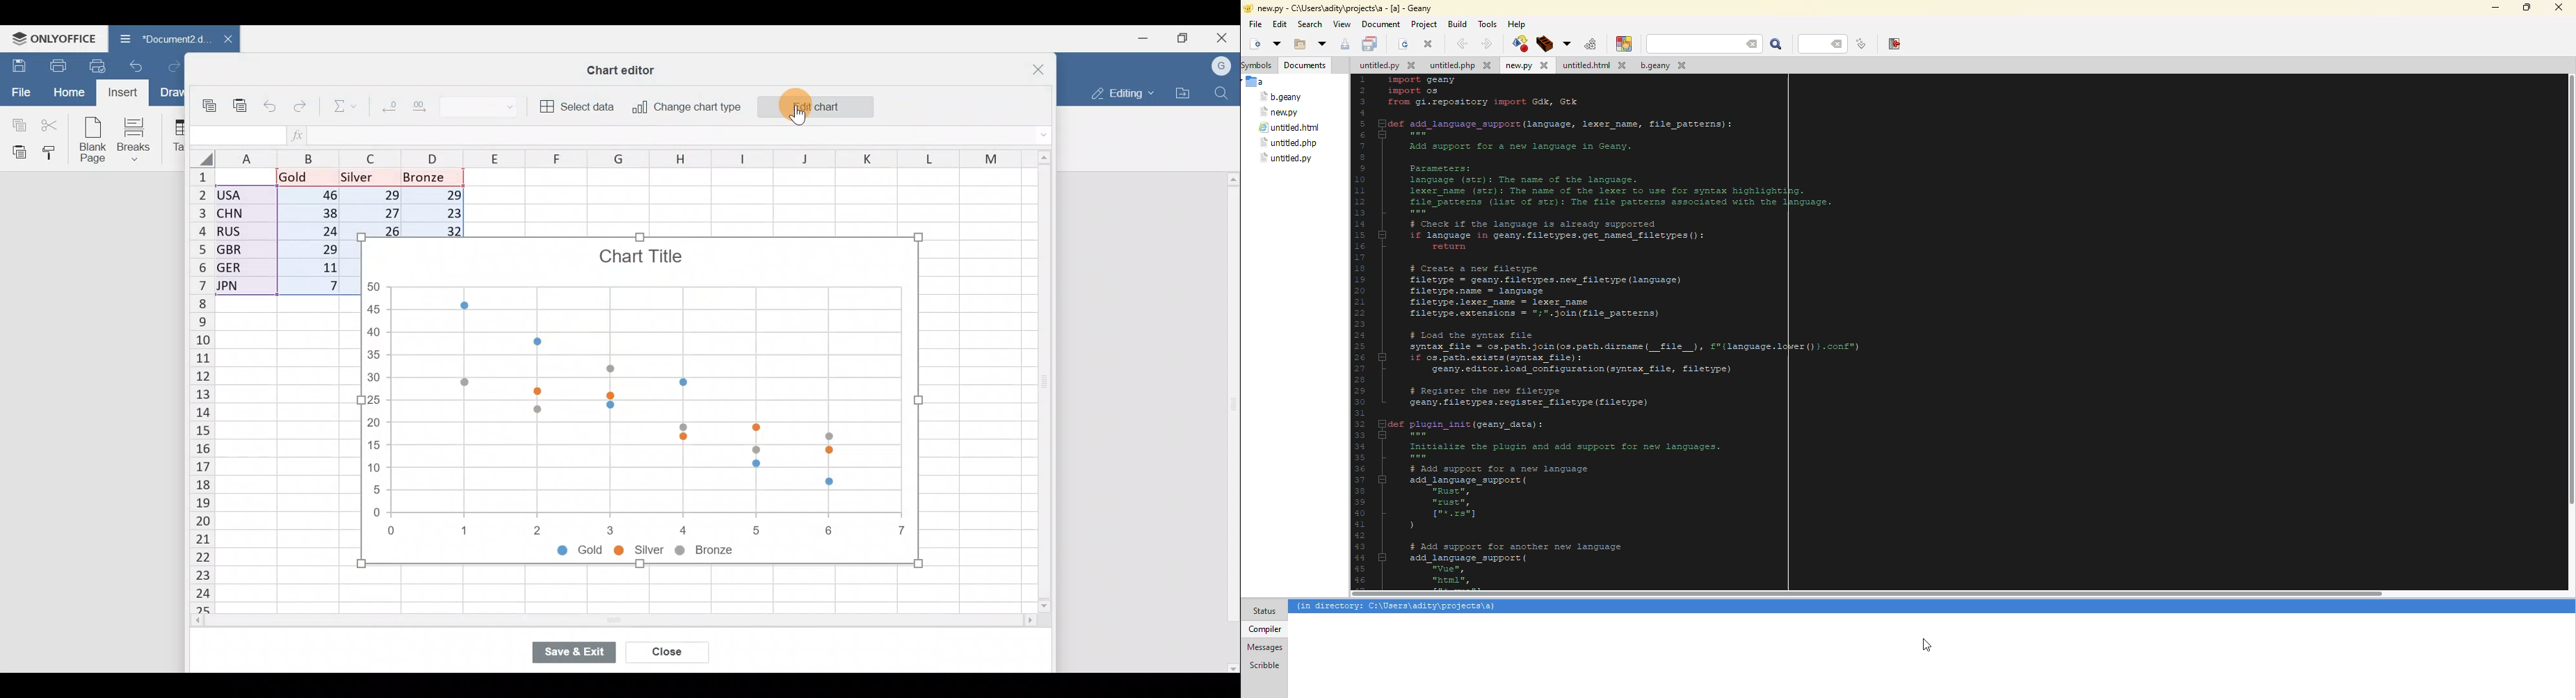 Image resolution: width=2576 pixels, height=700 pixels. What do you see at coordinates (573, 652) in the screenshot?
I see `Save & exit` at bounding box center [573, 652].